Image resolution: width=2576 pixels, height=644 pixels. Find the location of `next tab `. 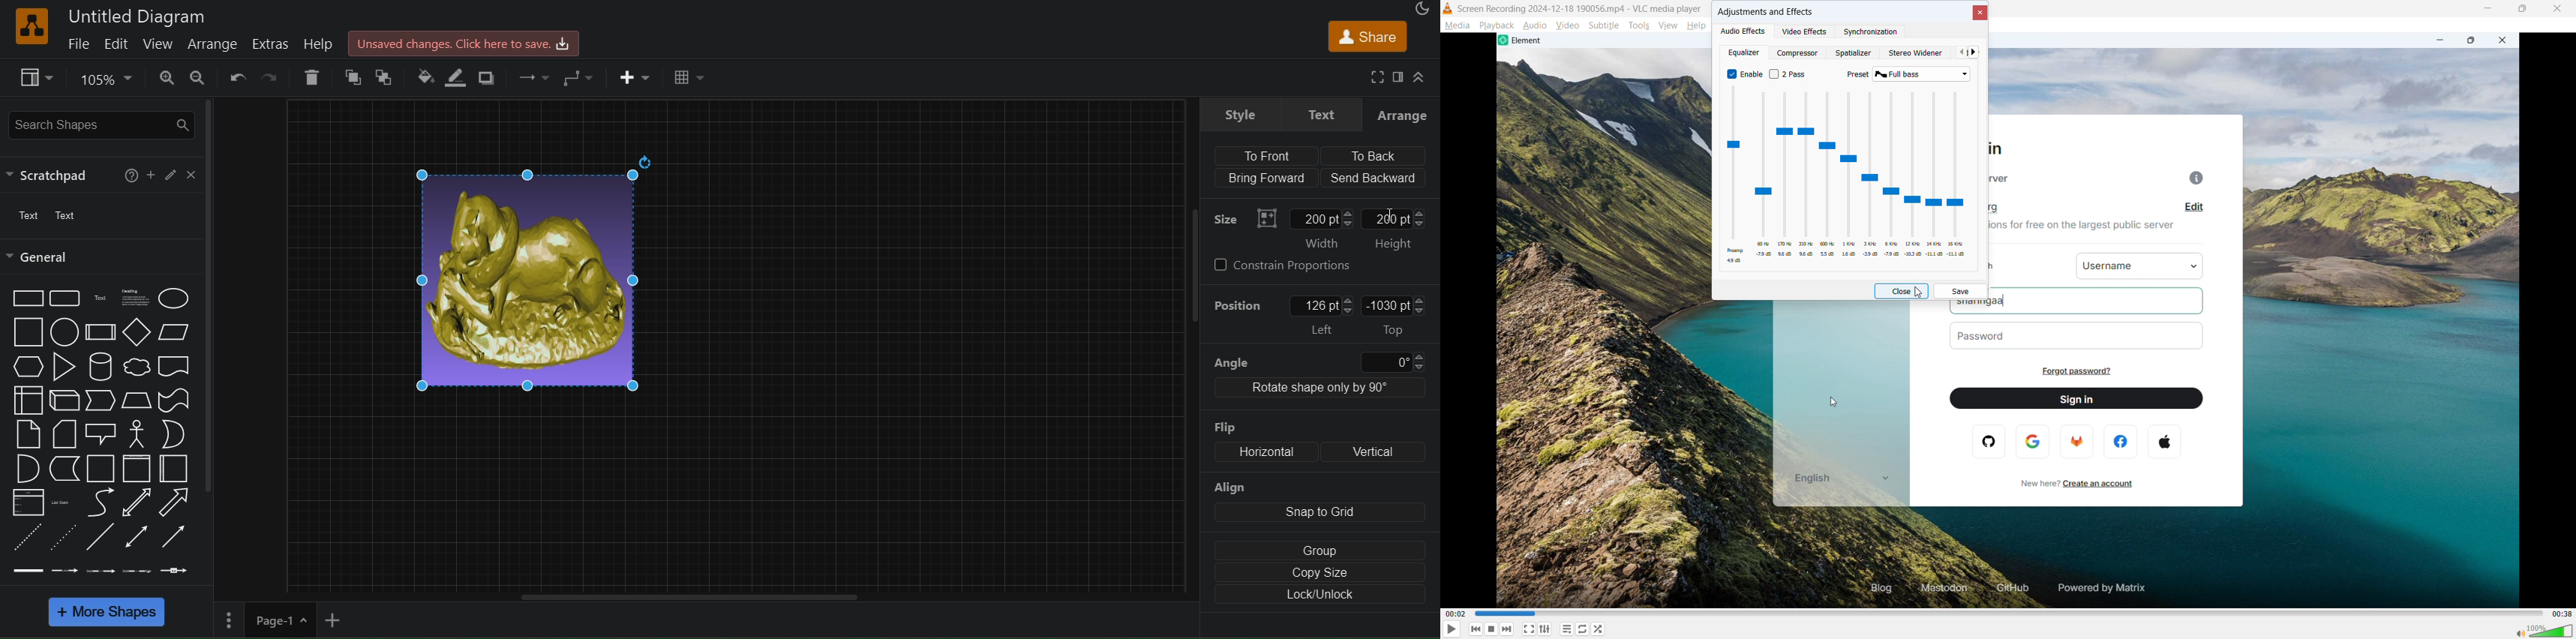

next tab  is located at coordinates (1973, 52).